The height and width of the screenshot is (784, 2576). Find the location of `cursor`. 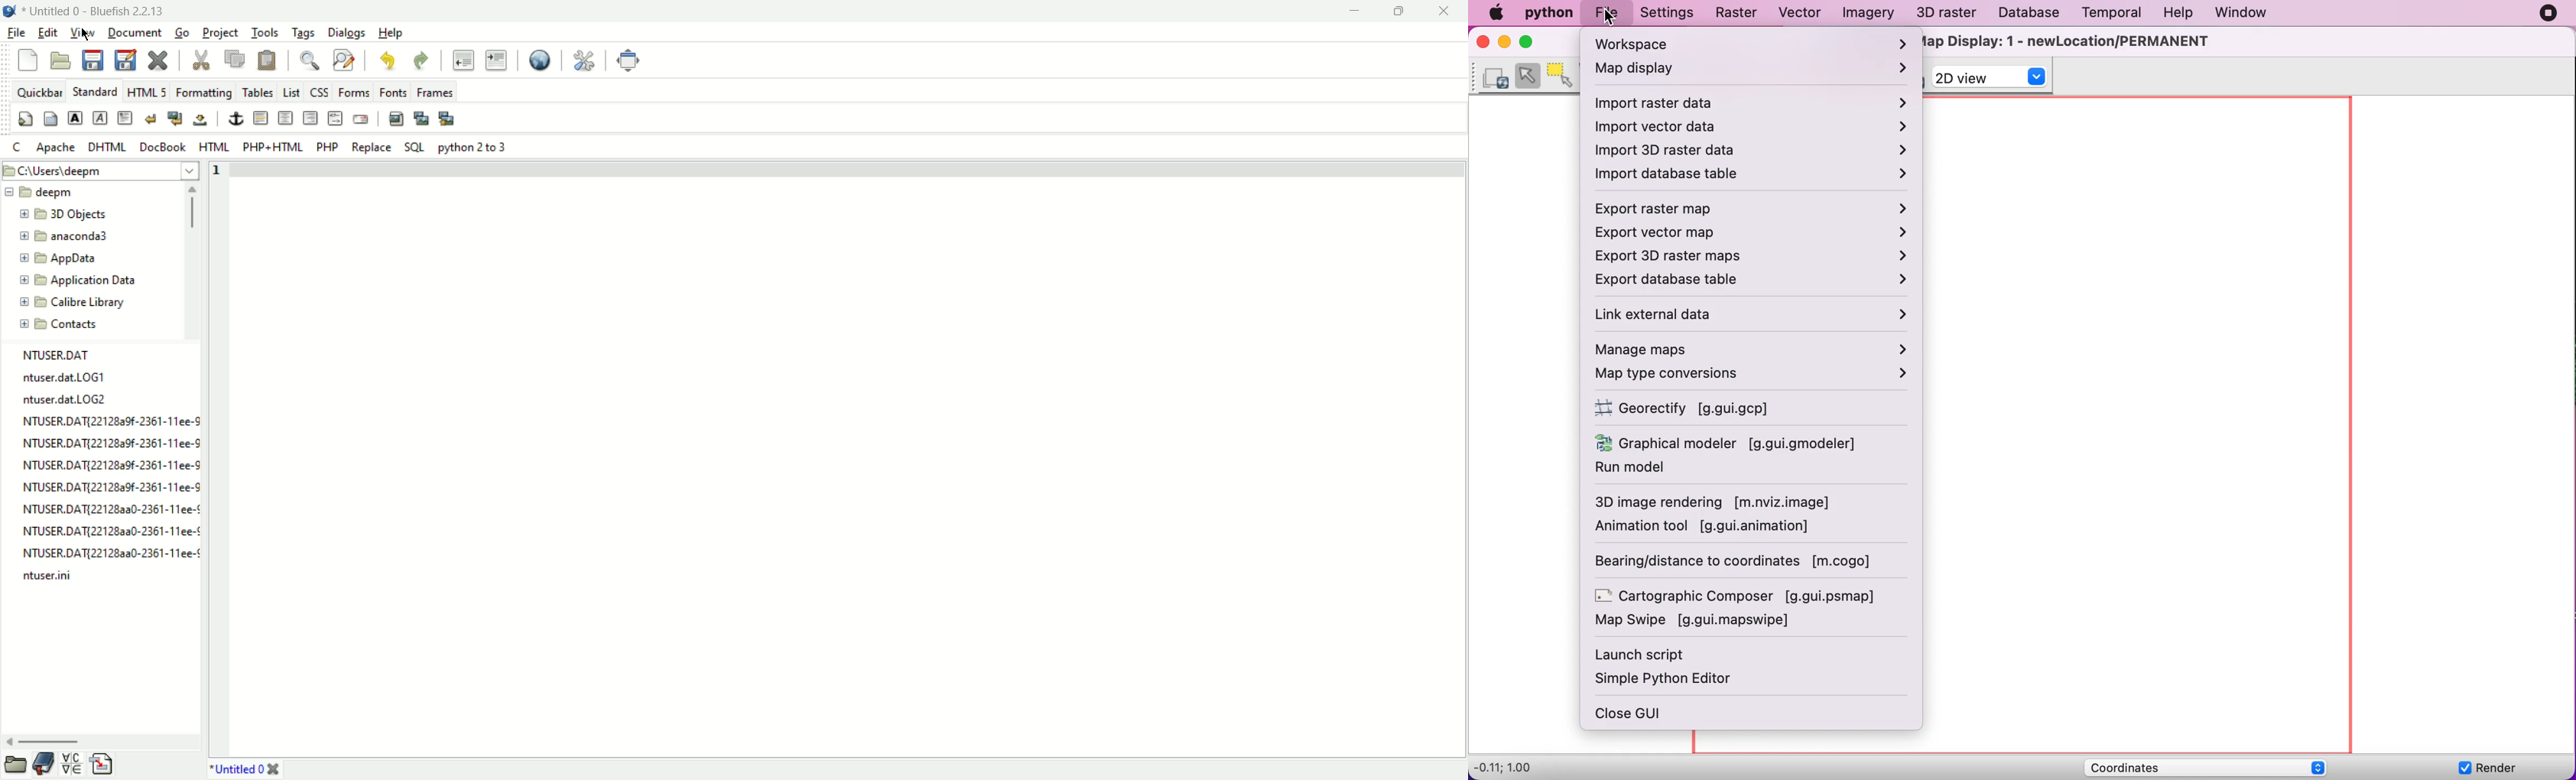

cursor is located at coordinates (89, 37).